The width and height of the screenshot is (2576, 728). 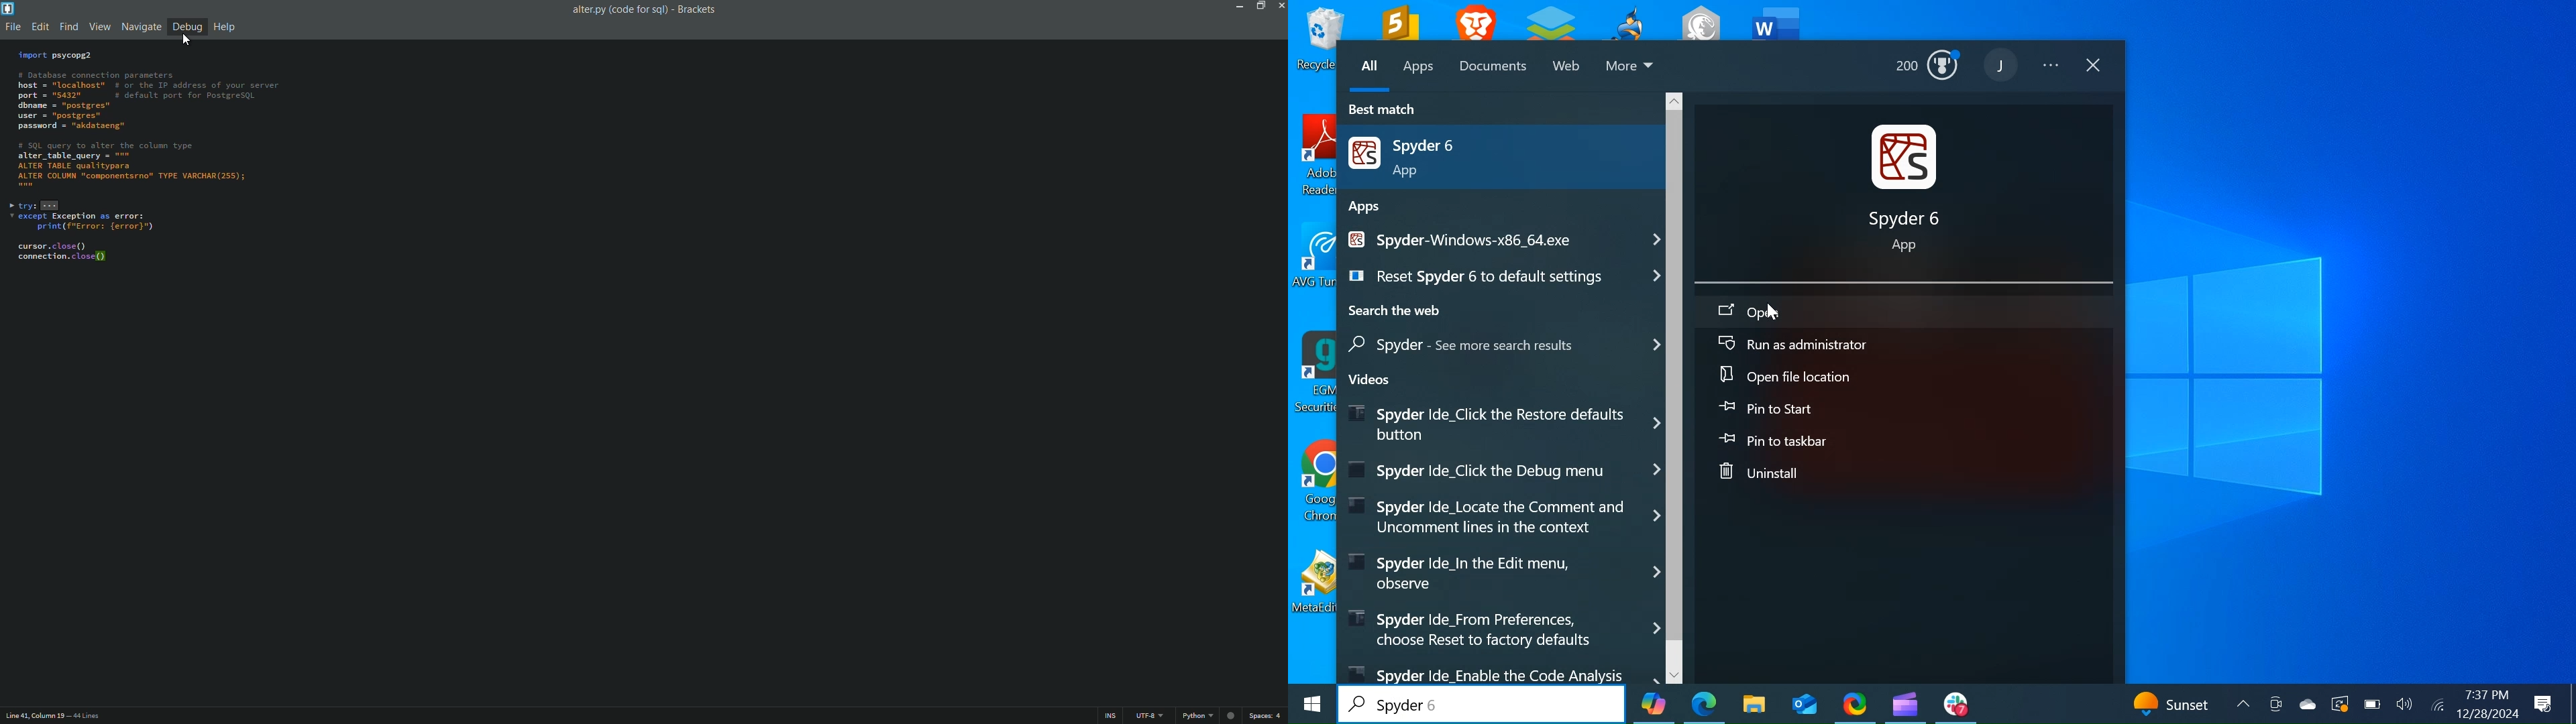 What do you see at coordinates (1483, 704) in the screenshot?
I see `Search` at bounding box center [1483, 704].